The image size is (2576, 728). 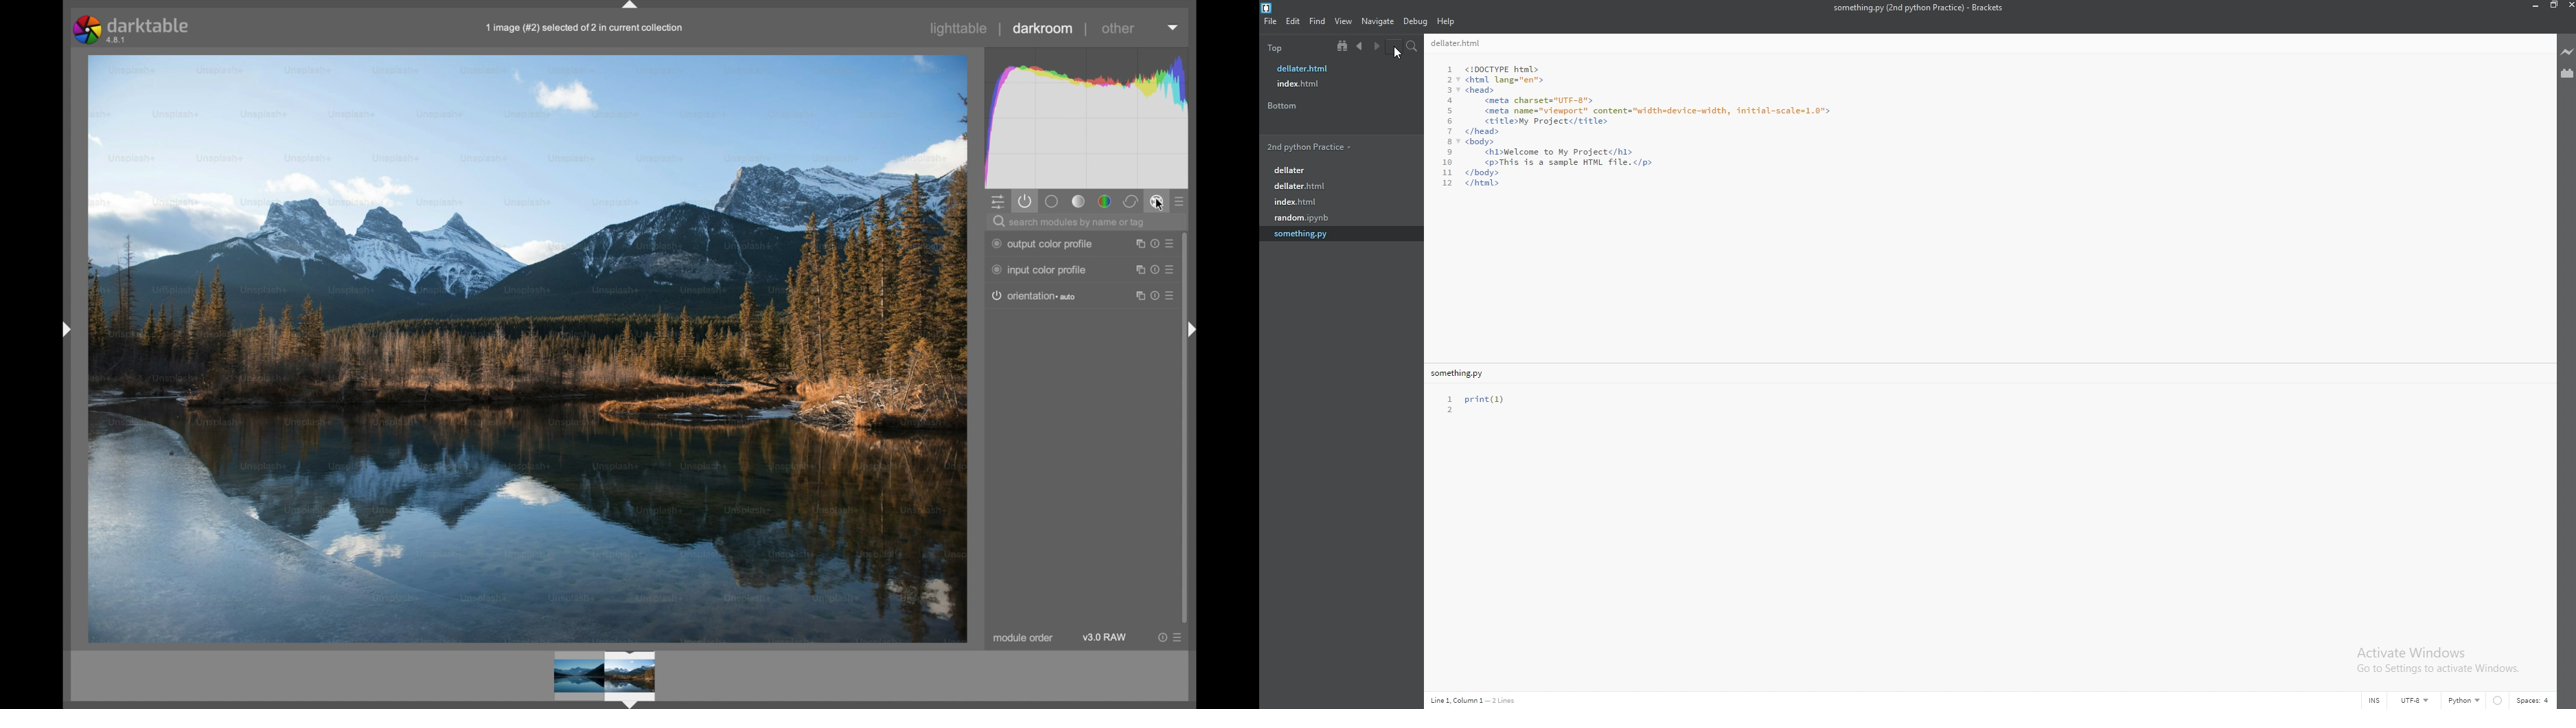 I want to click on file name, so click(x=1333, y=68).